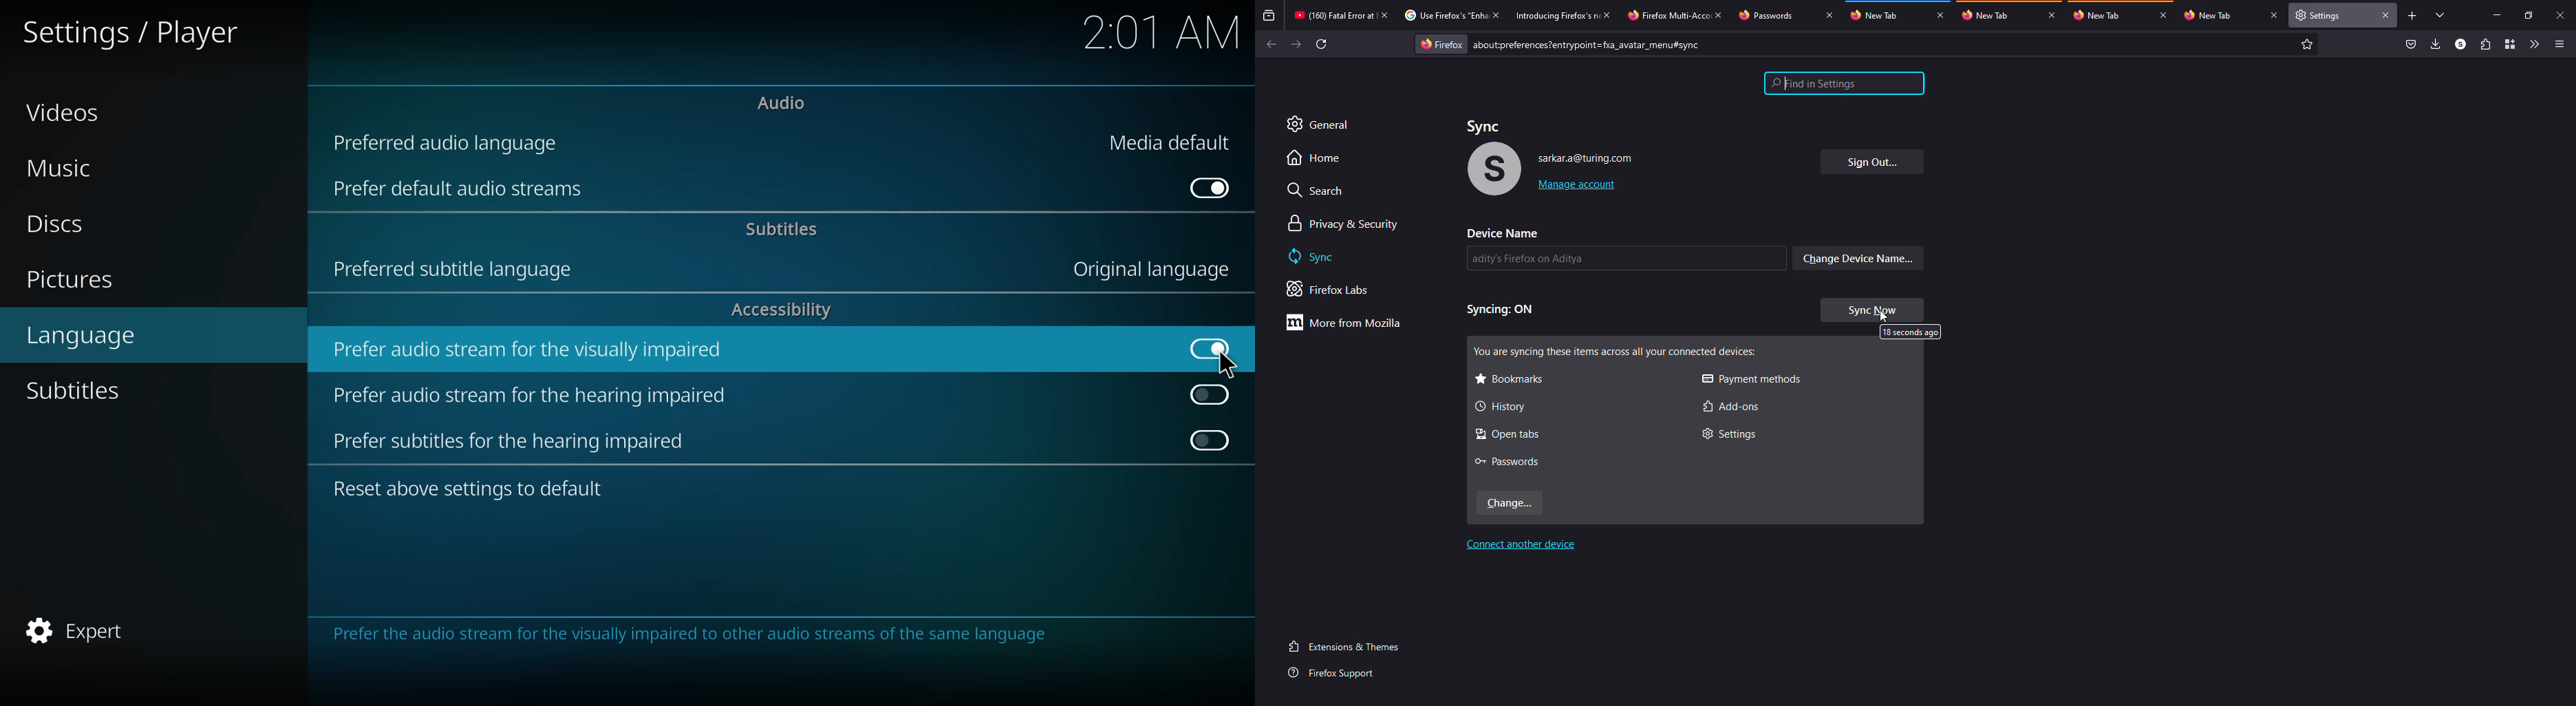  What do you see at coordinates (1502, 405) in the screenshot?
I see `history` at bounding box center [1502, 405].